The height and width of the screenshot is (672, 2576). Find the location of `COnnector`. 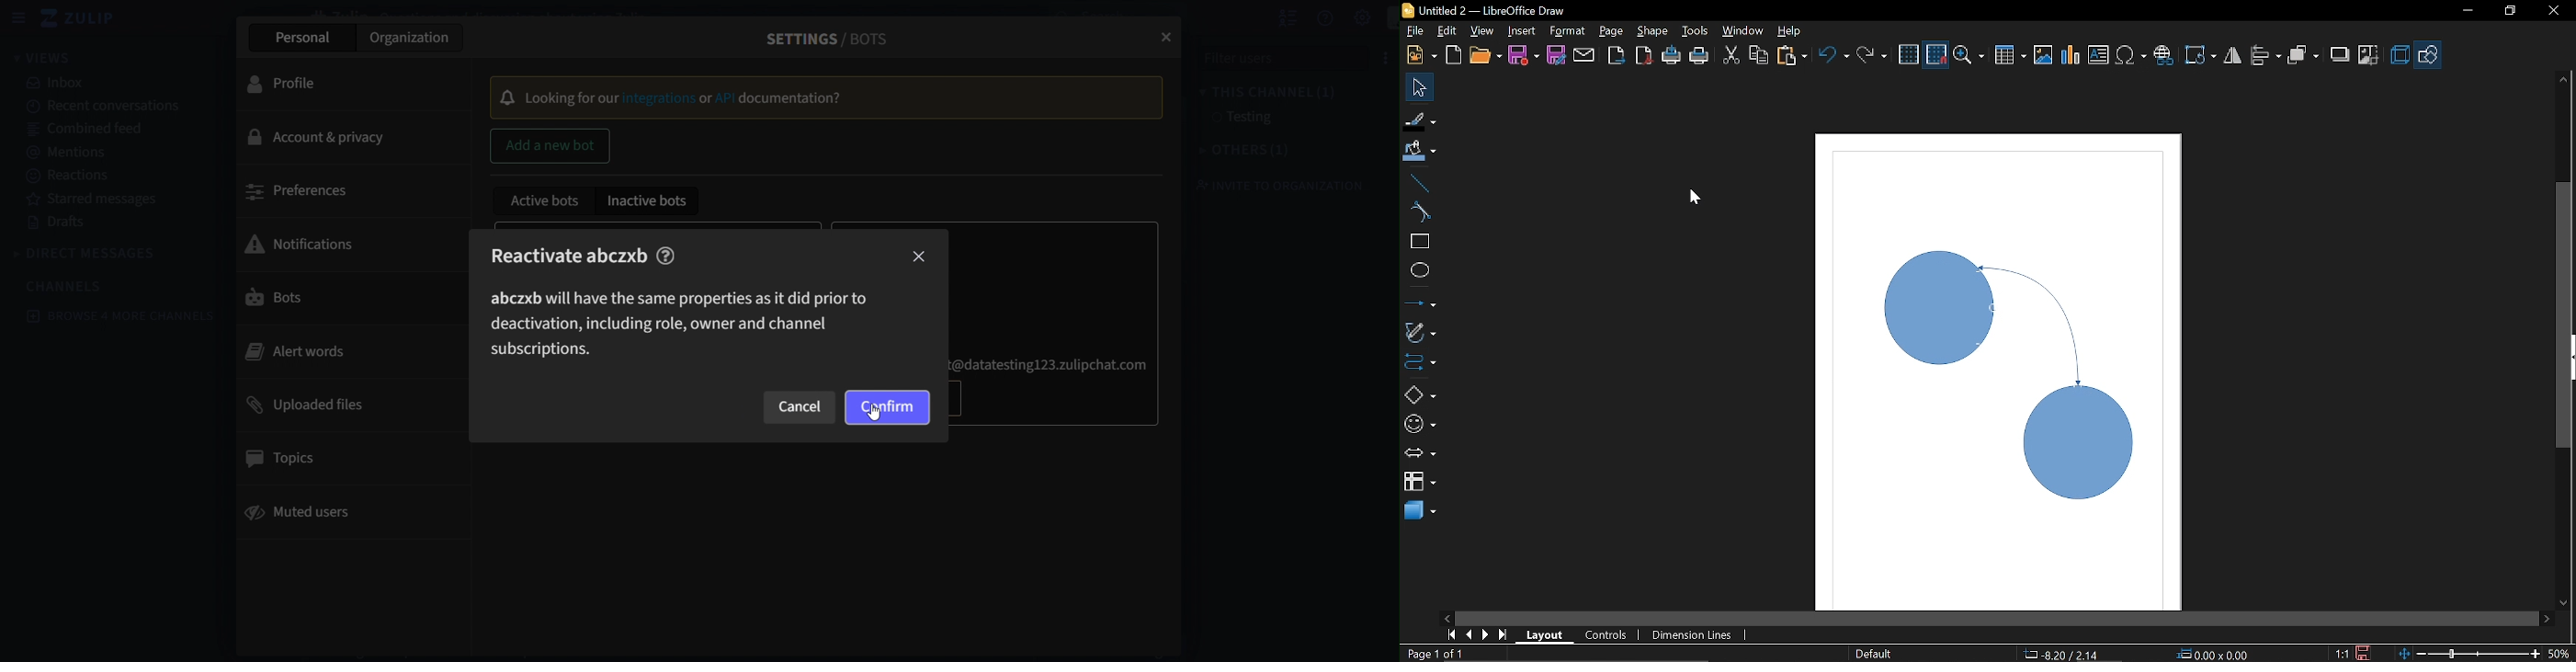

COnnector is located at coordinates (1419, 361).